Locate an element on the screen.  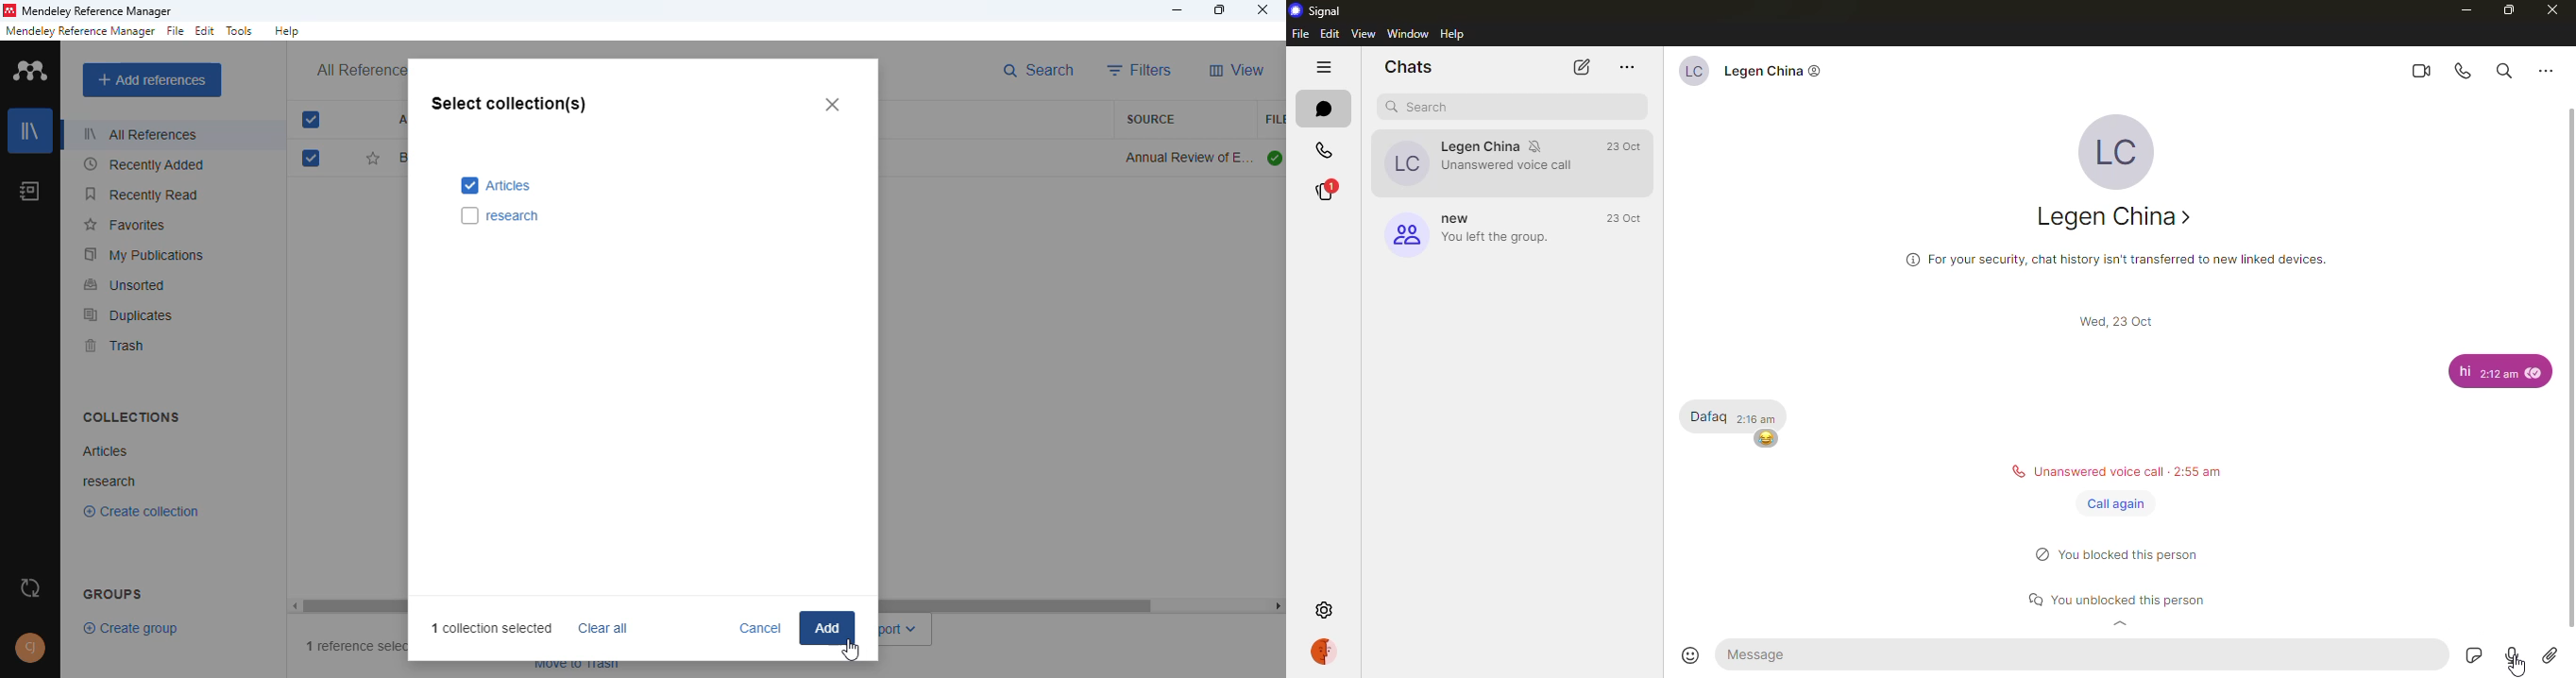
unsorted is located at coordinates (126, 285).